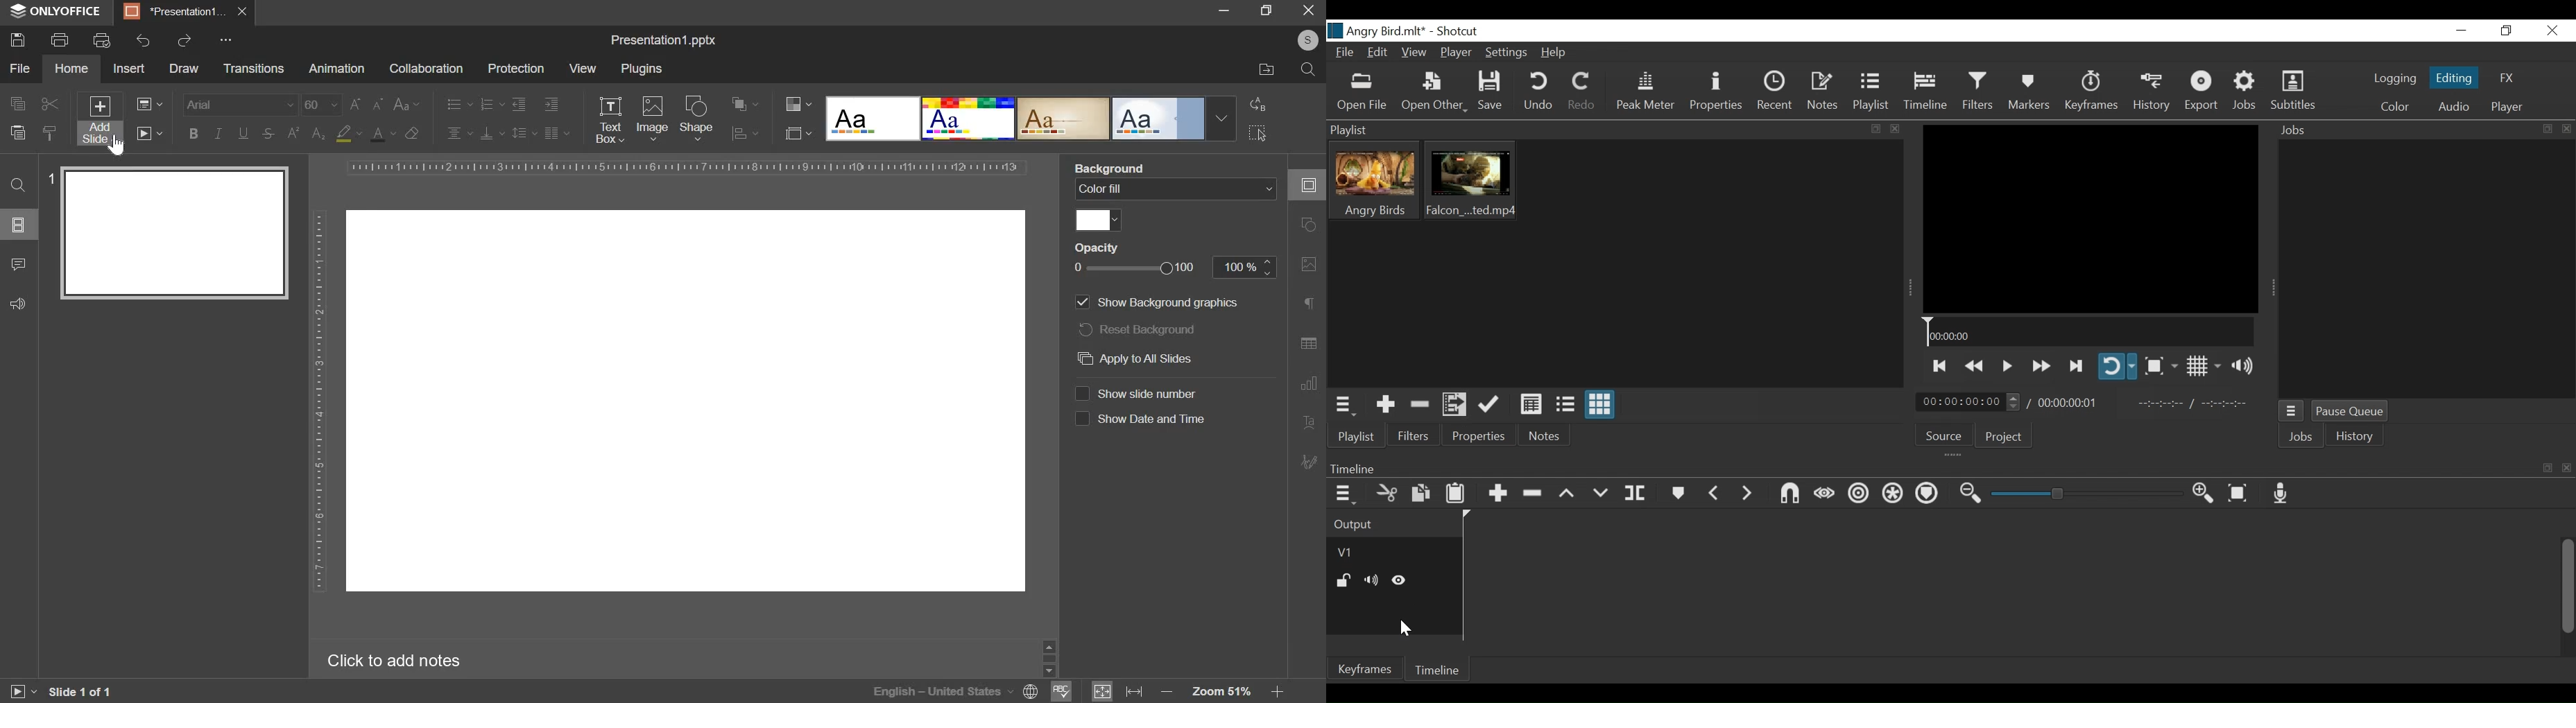 Image resolution: width=2576 pixels, height=728 pixels. I want to click on search, so click(1308, 69).